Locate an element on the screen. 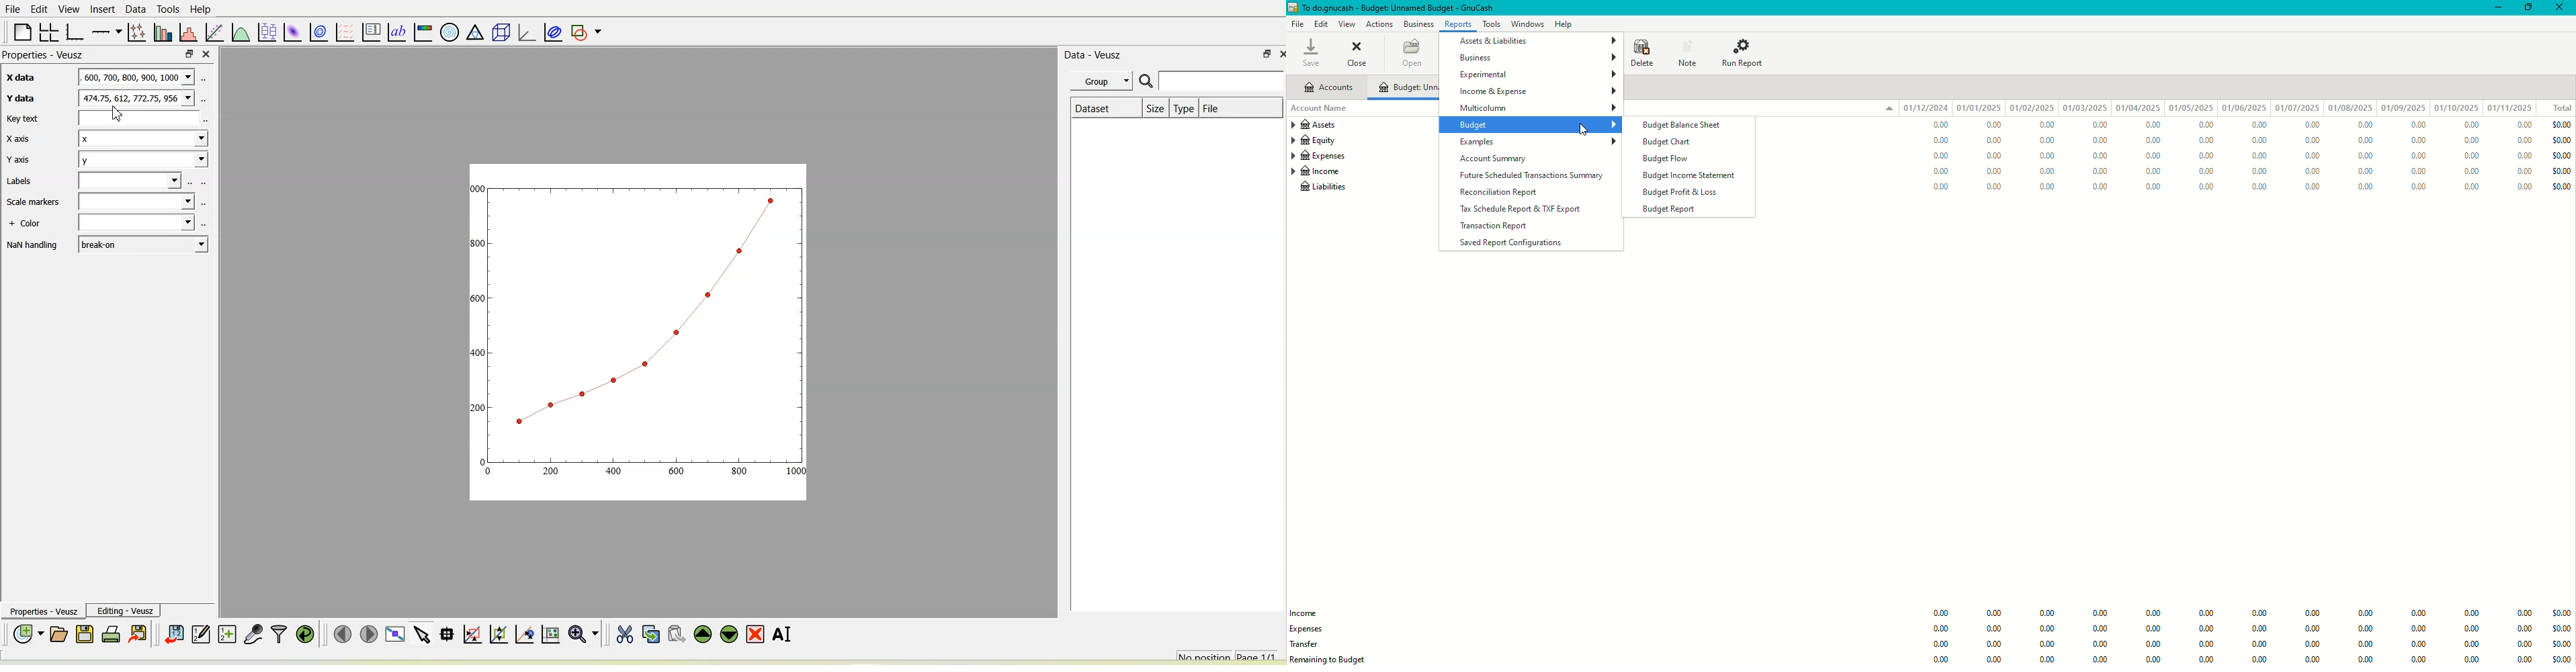 The image size is (2576, 672). 0.00 is located at coordinates (2472, 155).